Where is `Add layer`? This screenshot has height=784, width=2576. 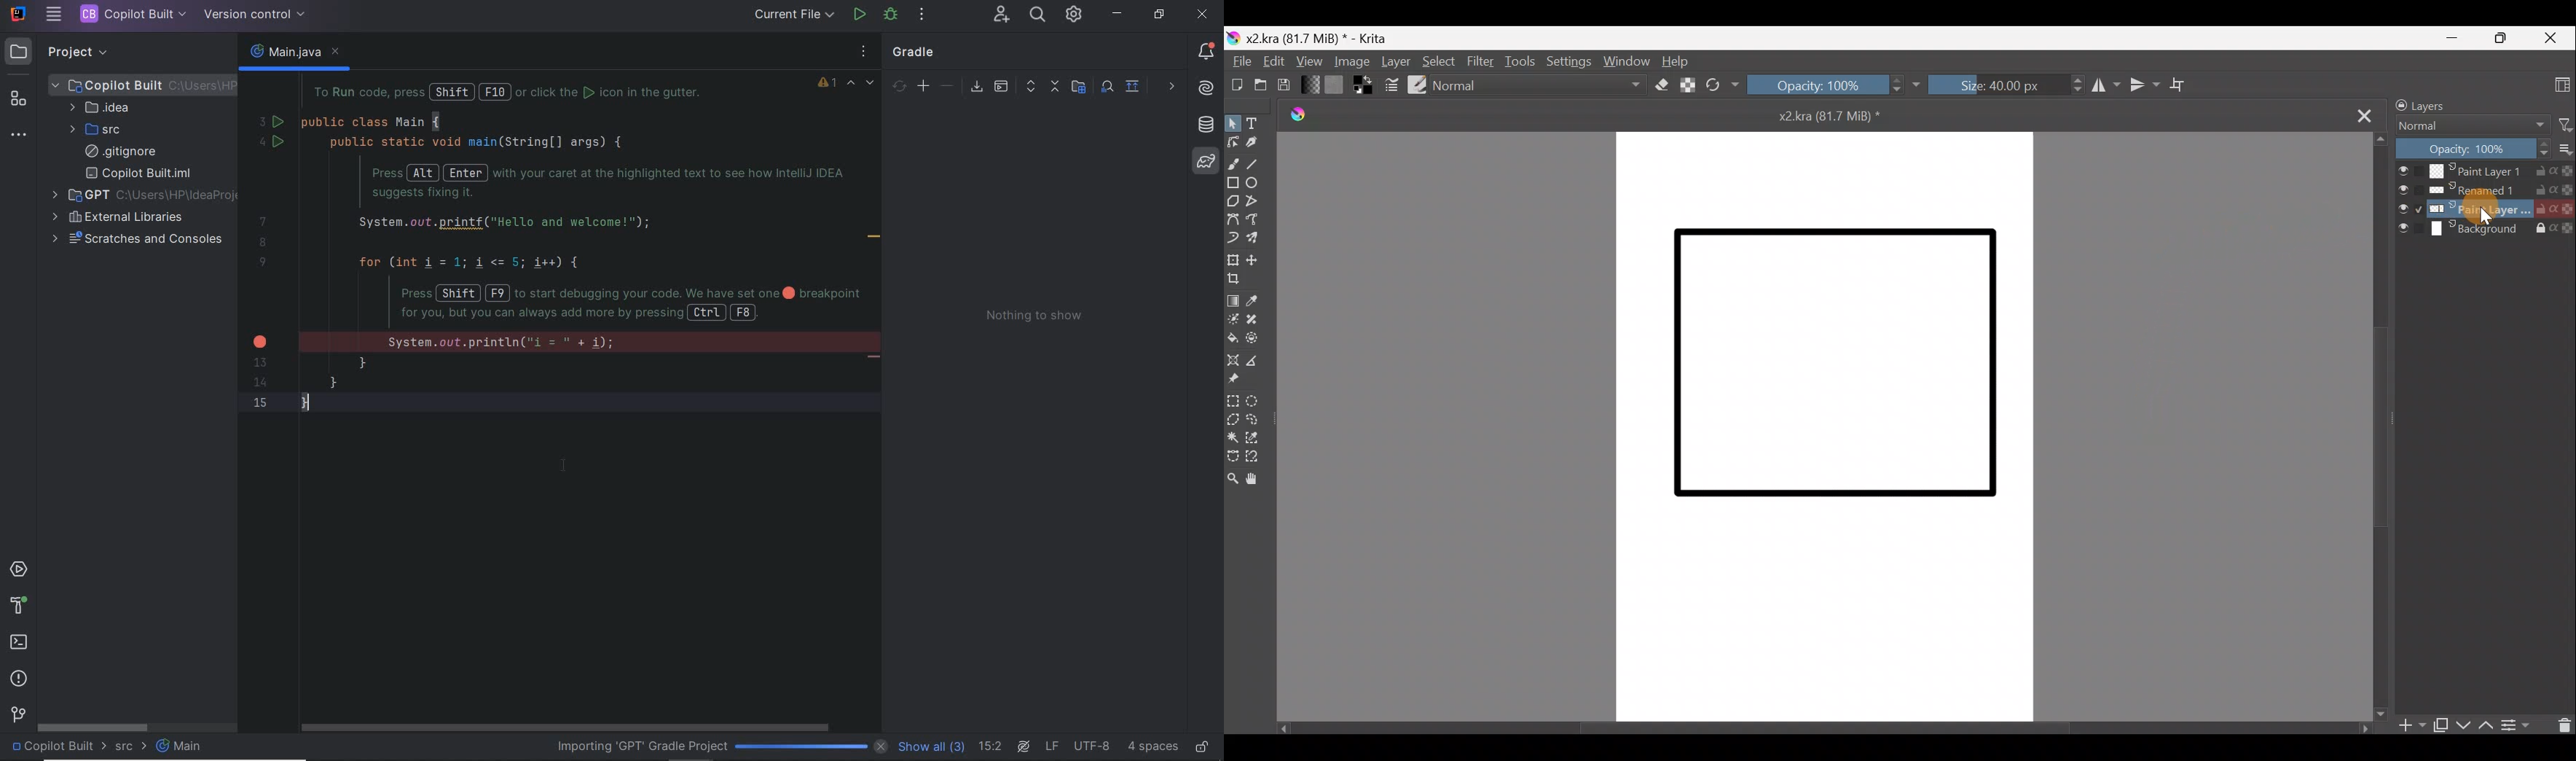
Add layer is located at coordinates (2408, 729).